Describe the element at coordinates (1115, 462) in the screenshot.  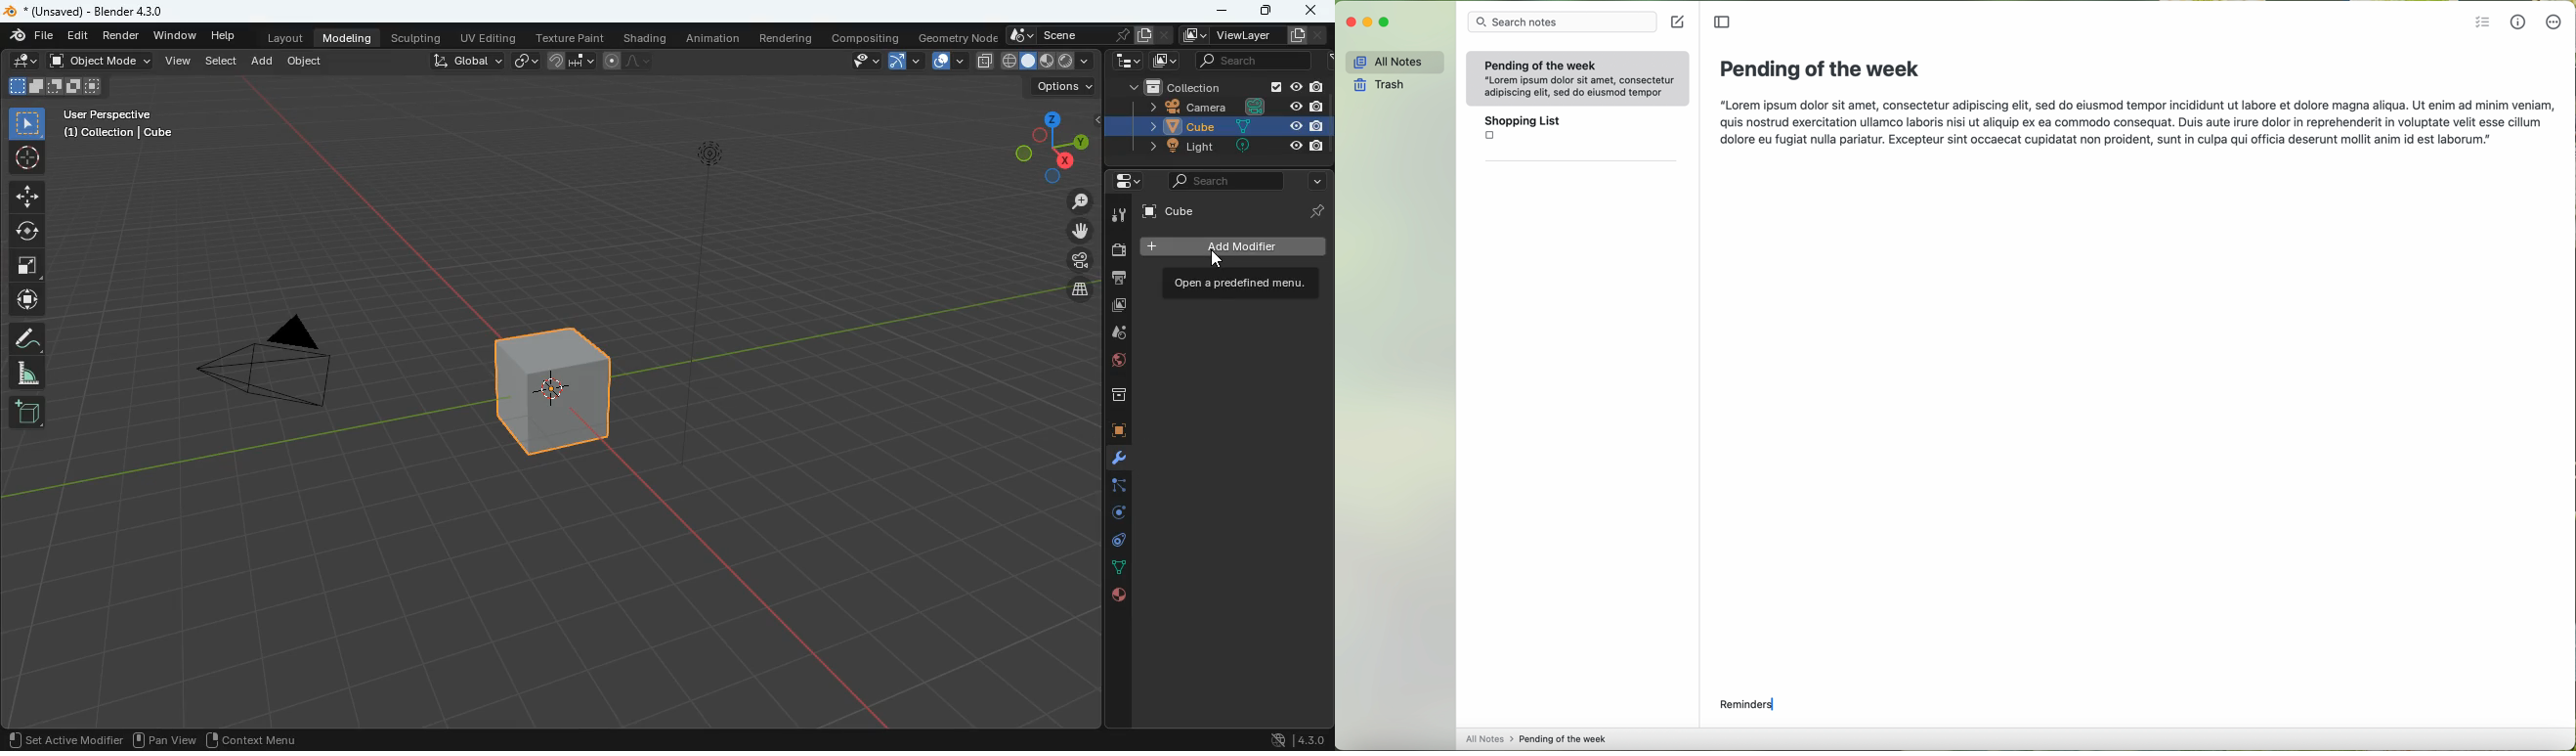
I see `modifiers` at that location.